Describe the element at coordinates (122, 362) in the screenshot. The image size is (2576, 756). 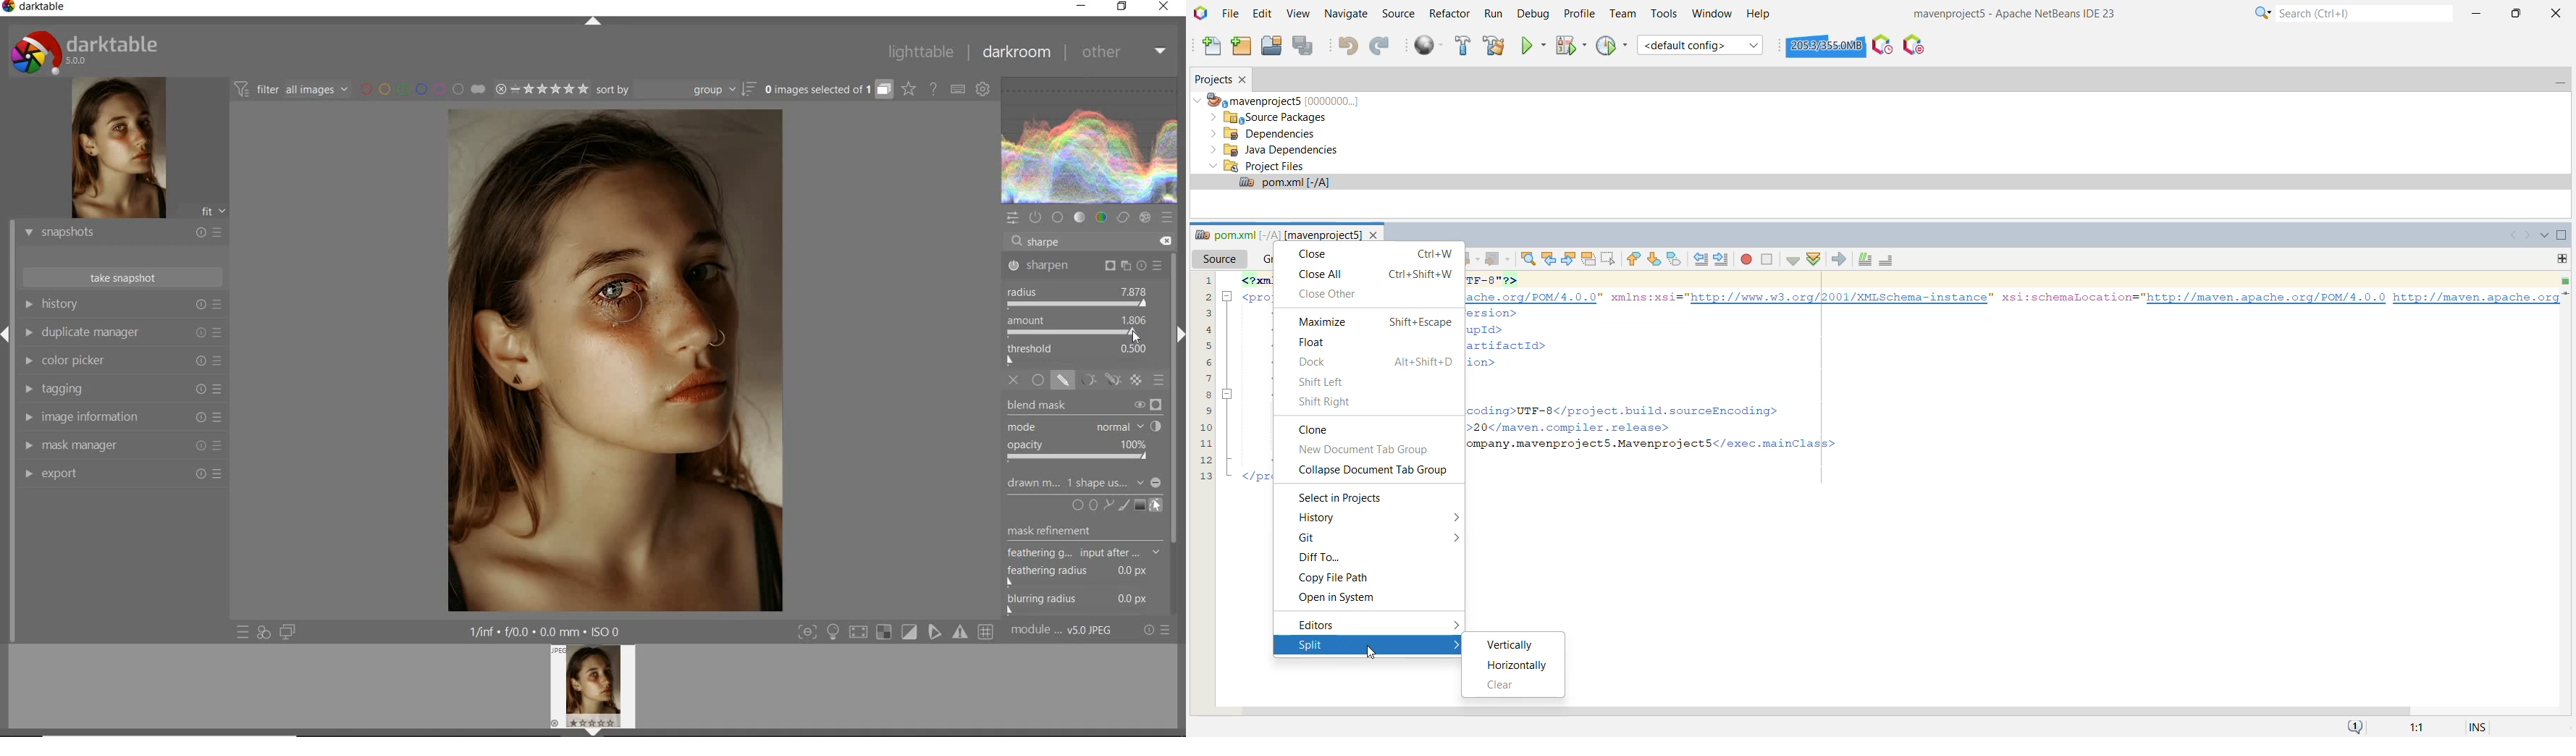
I see `color picker` at that location.